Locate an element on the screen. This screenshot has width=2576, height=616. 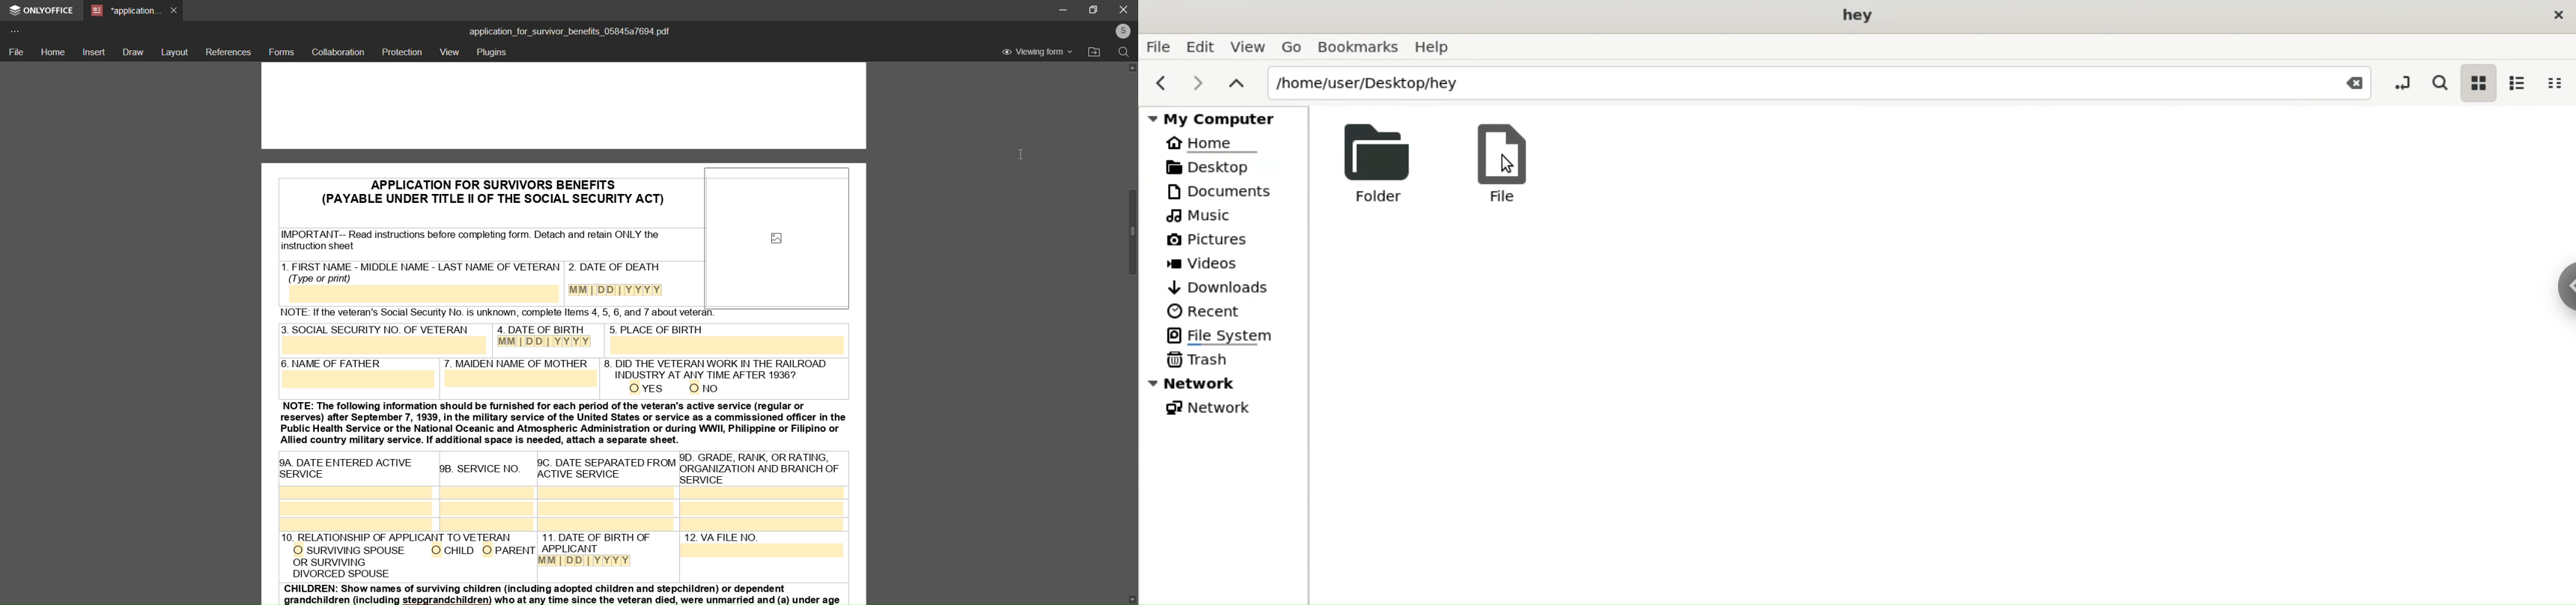
PDF of application for survivors benefits is located at coordinates (486, 390).